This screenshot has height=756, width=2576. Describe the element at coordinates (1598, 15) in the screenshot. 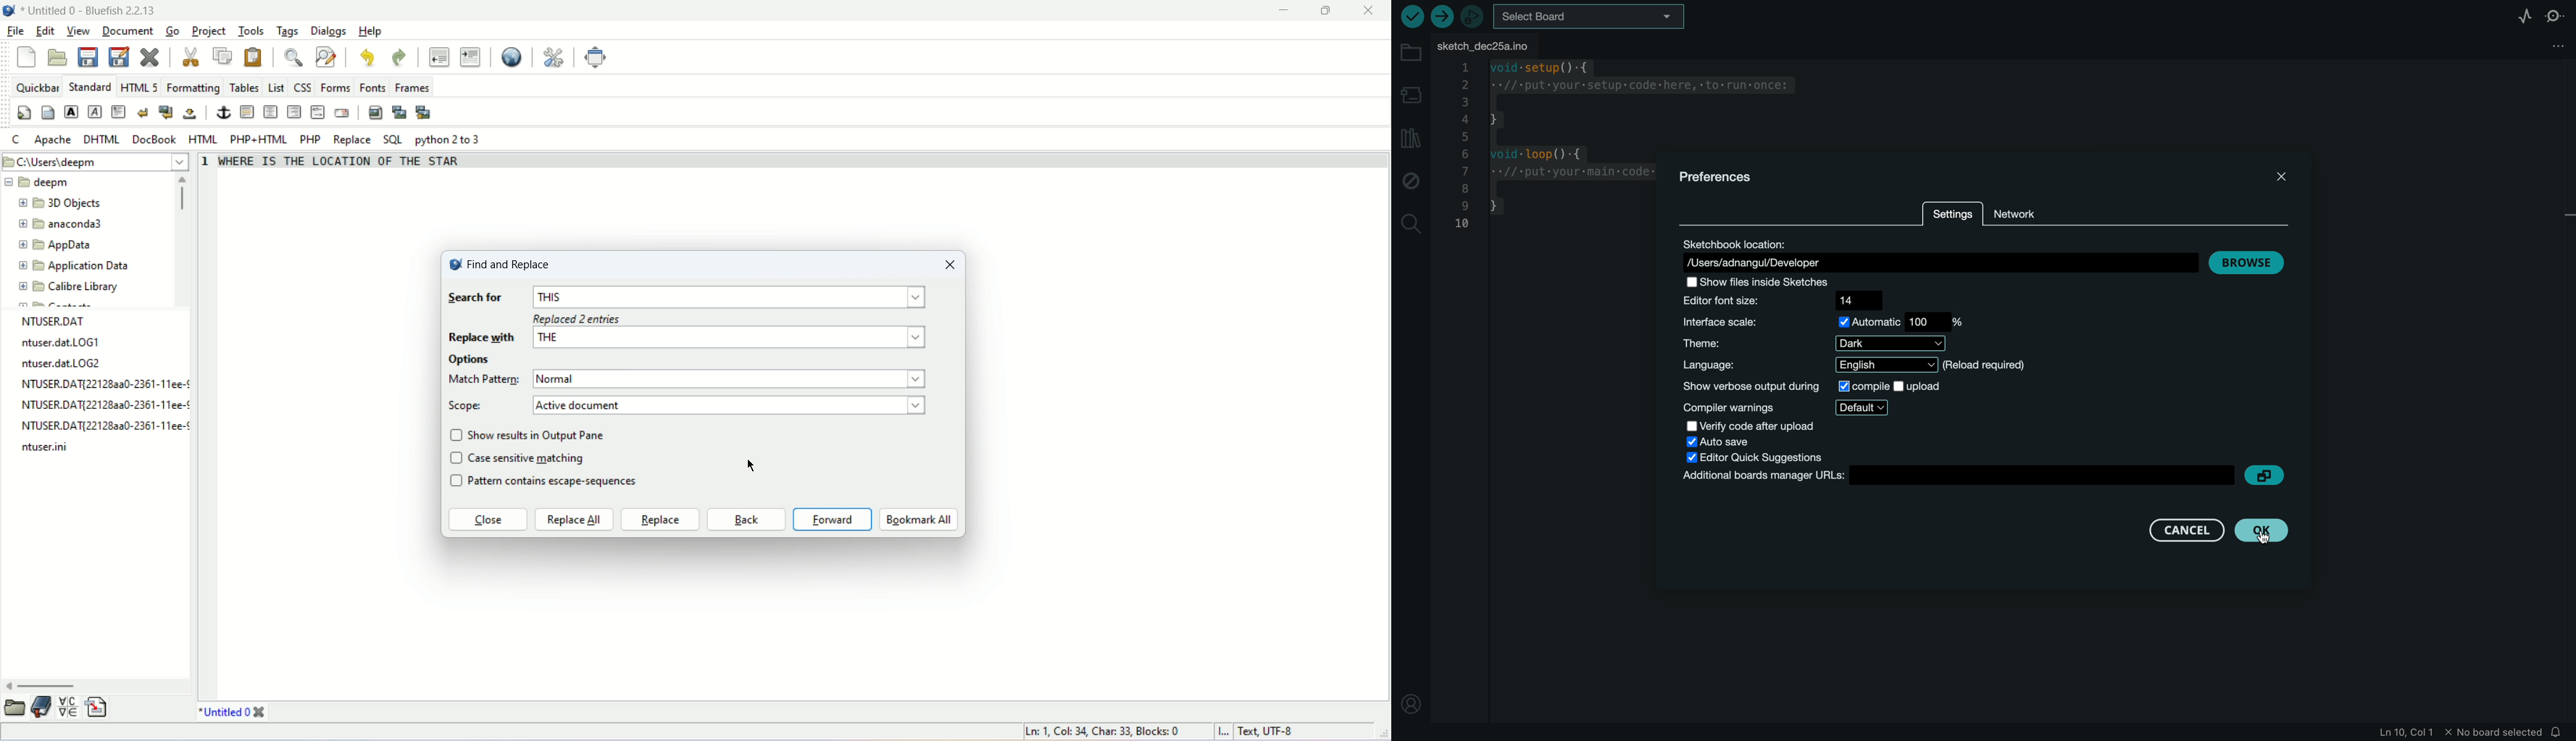

I see `board  selecter` at that location.